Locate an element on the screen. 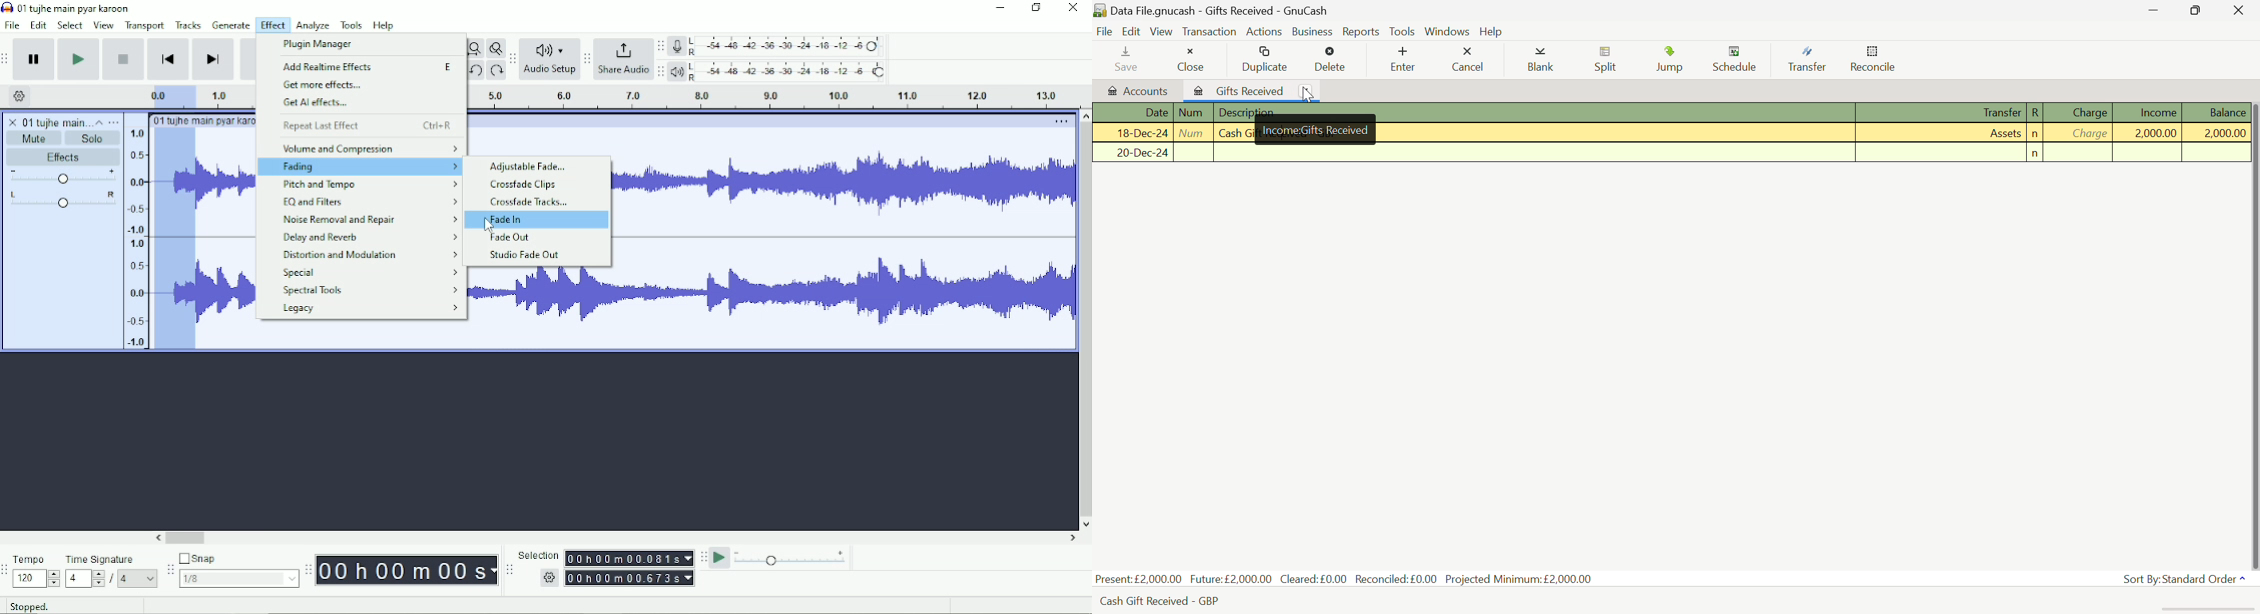 The image size is (2268, 616). Studio Fade Out is located at coordinates (525, 255).